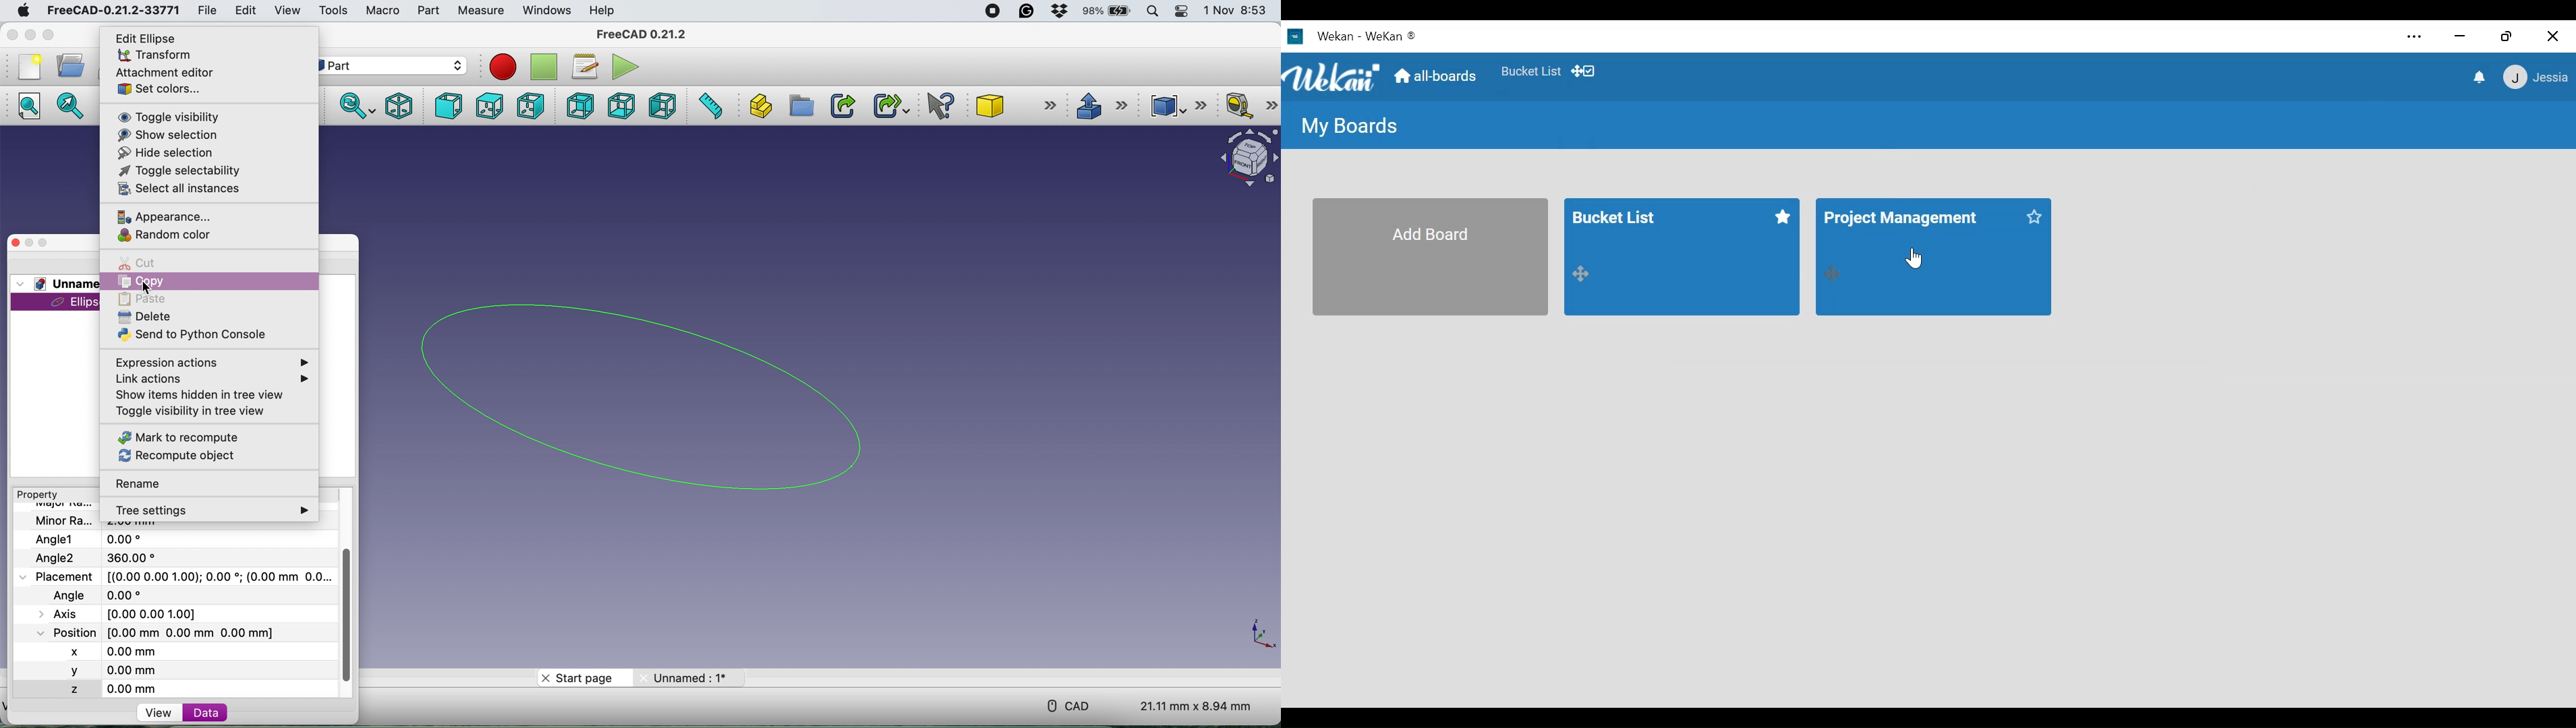 Image resolution: width=2576 pixels, height=728 pixels. Describe the element at coordinates (204, 9) in the screenshot. I see `file` at that location.